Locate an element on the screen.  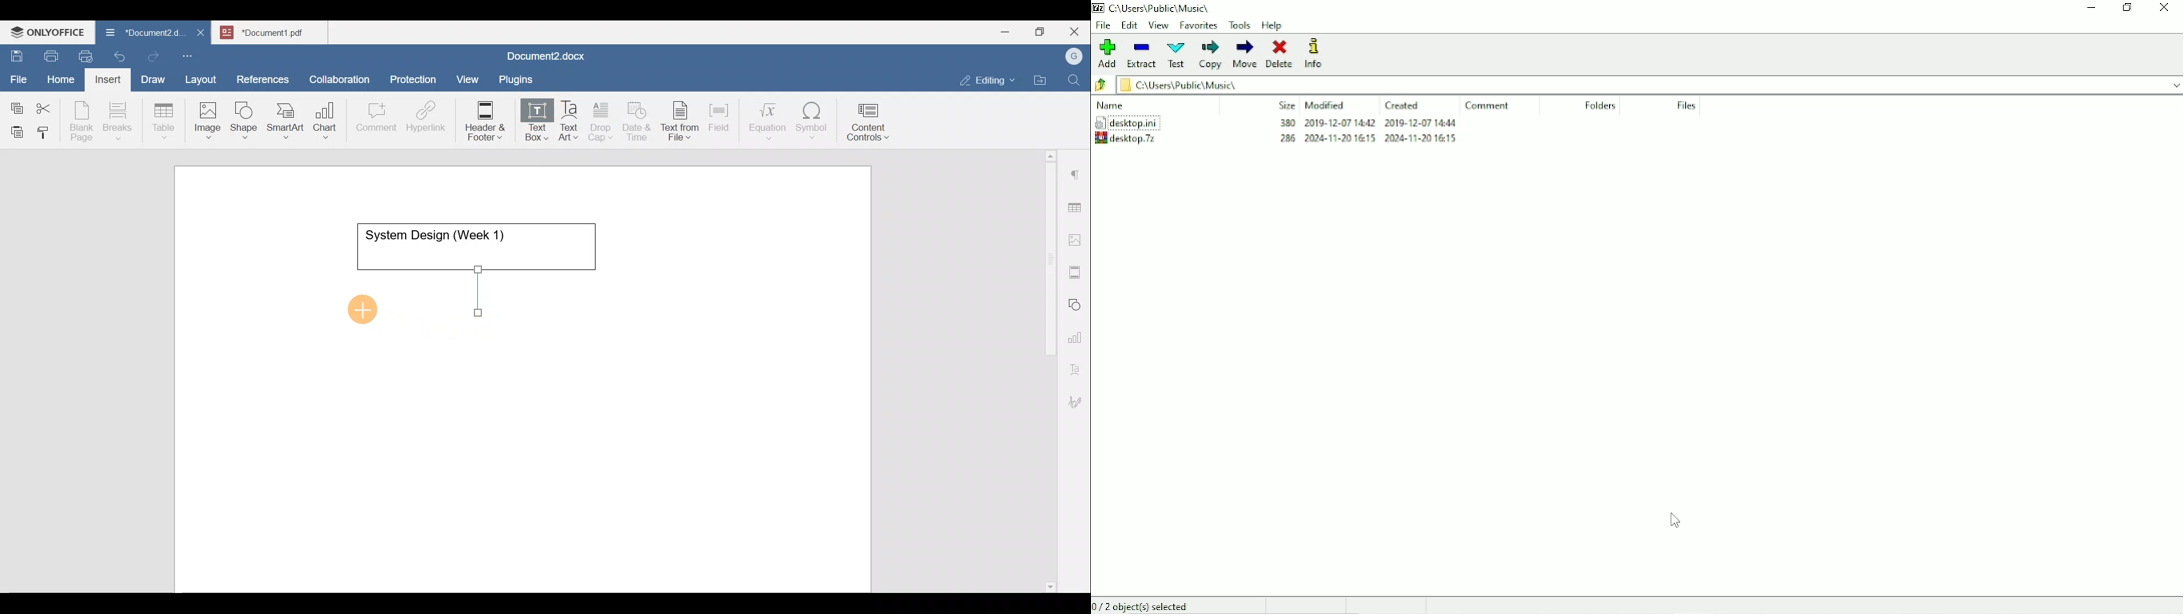
Find is located at coordinates (1076, 81).